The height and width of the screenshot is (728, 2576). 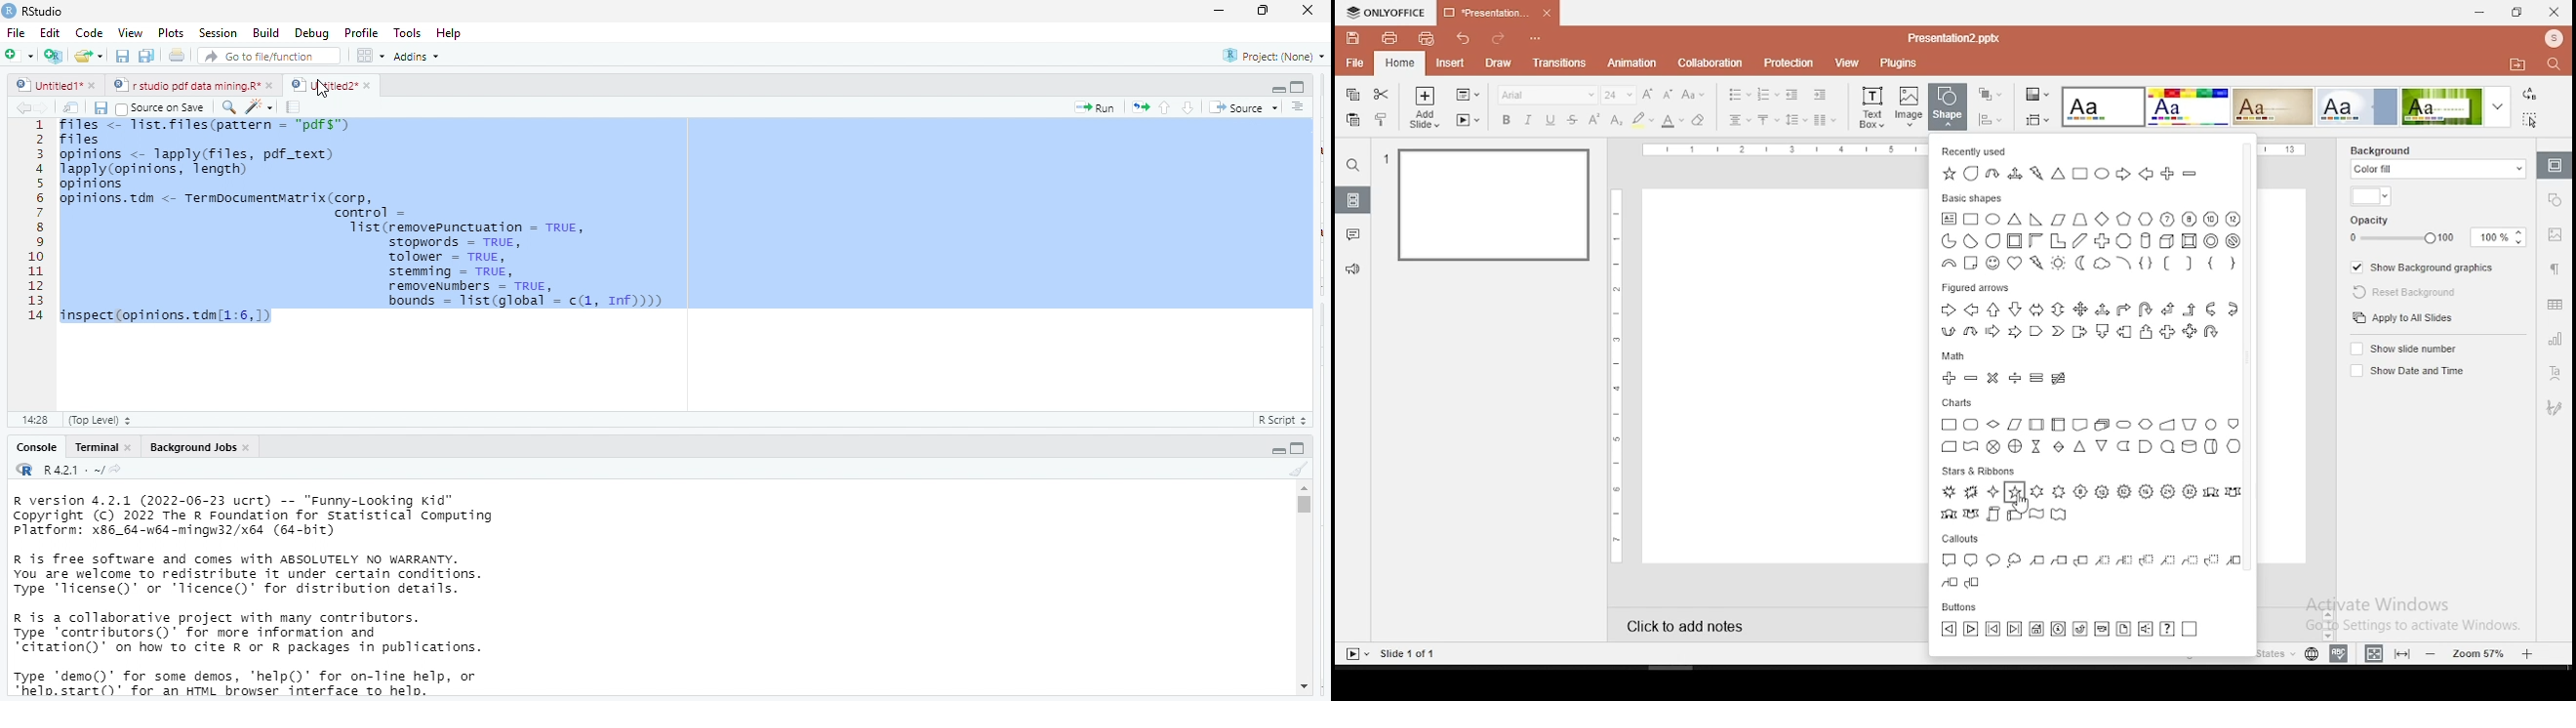 What do you see at coordinates (46, 107) in the screenshot?
I see `go forward to the next source location` at bounding box center [46, 107].